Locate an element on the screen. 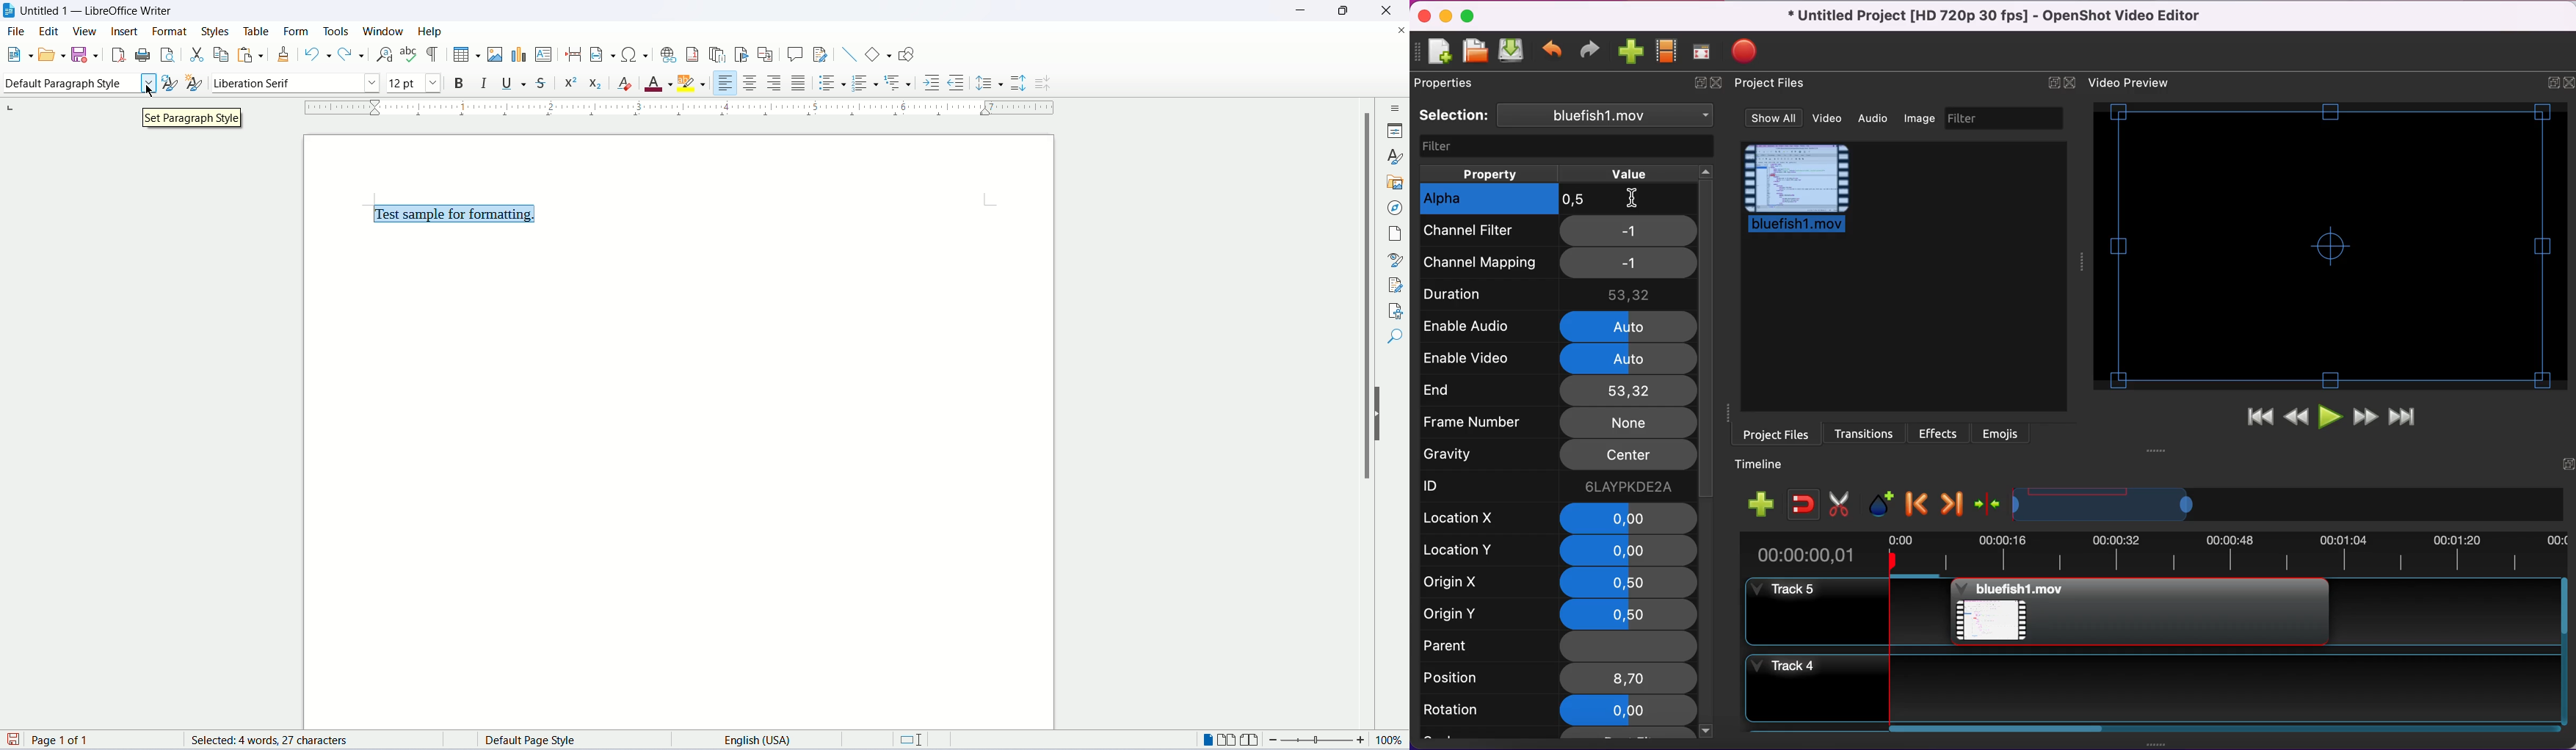 The width and height of the screenshot is (2576, 756). previous marker is located at coordinates (1918, 504).